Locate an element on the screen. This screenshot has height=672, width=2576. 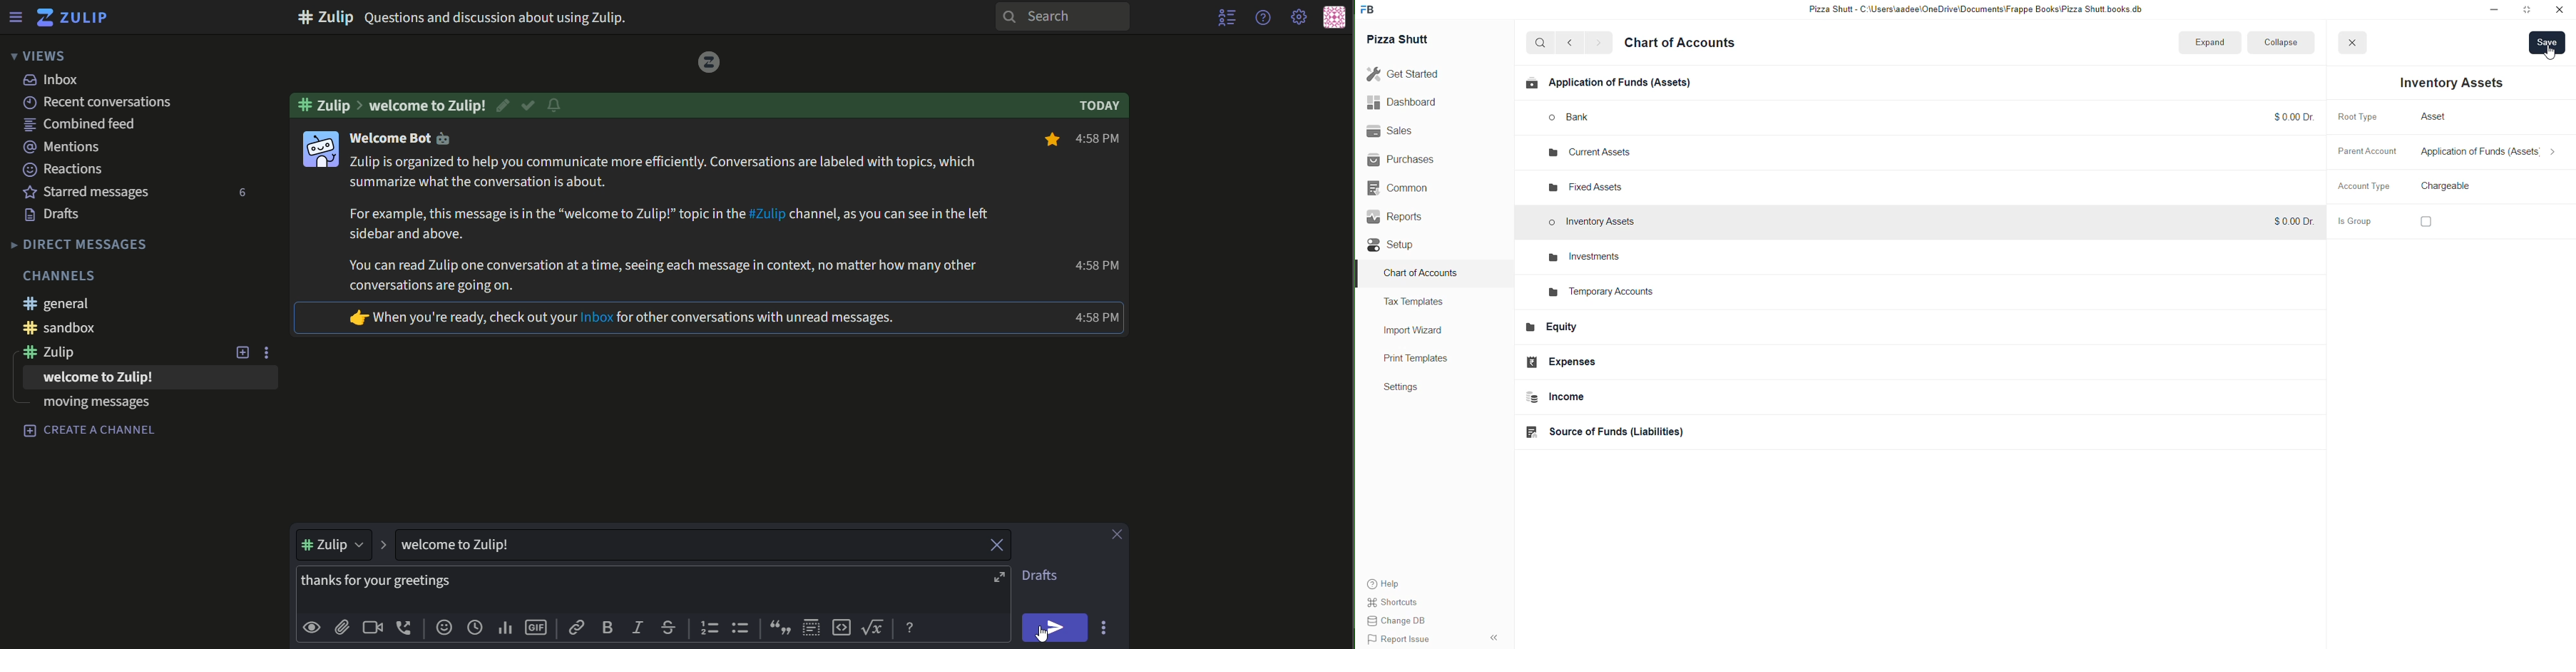
Setup  is located at coordinates (1406, 246).